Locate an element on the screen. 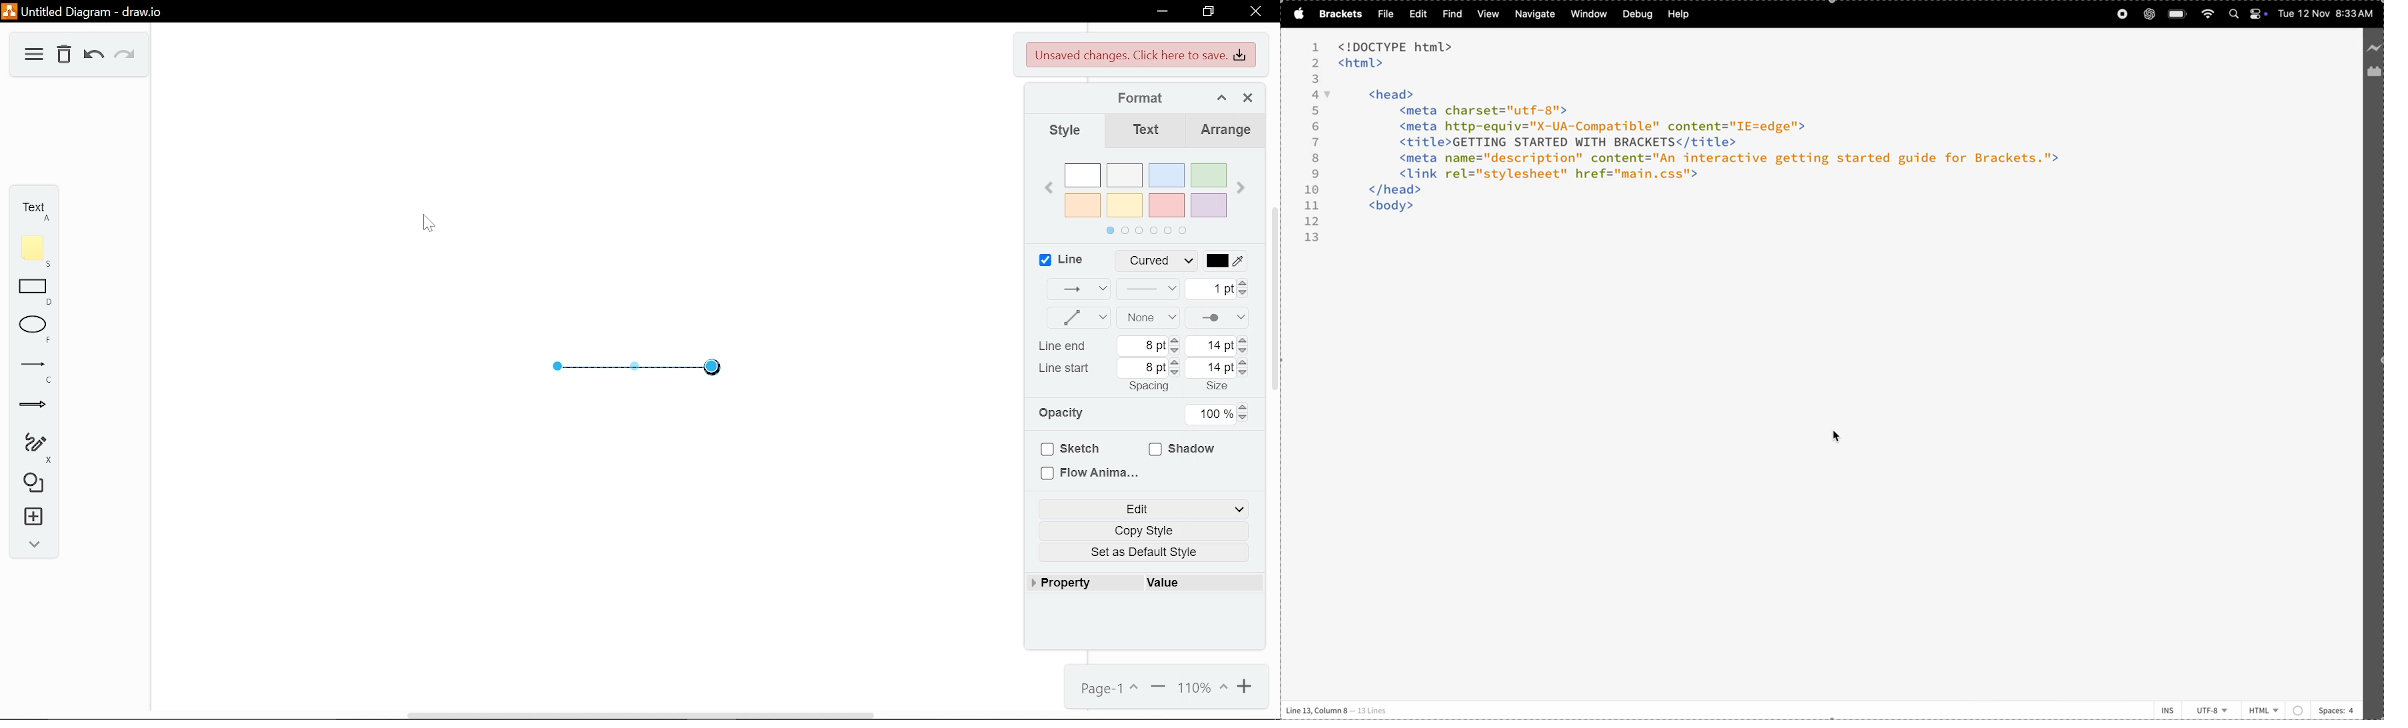 The width and height of the screenshot is (2408, 728). Minimize is located at coordinates (1160, 11).